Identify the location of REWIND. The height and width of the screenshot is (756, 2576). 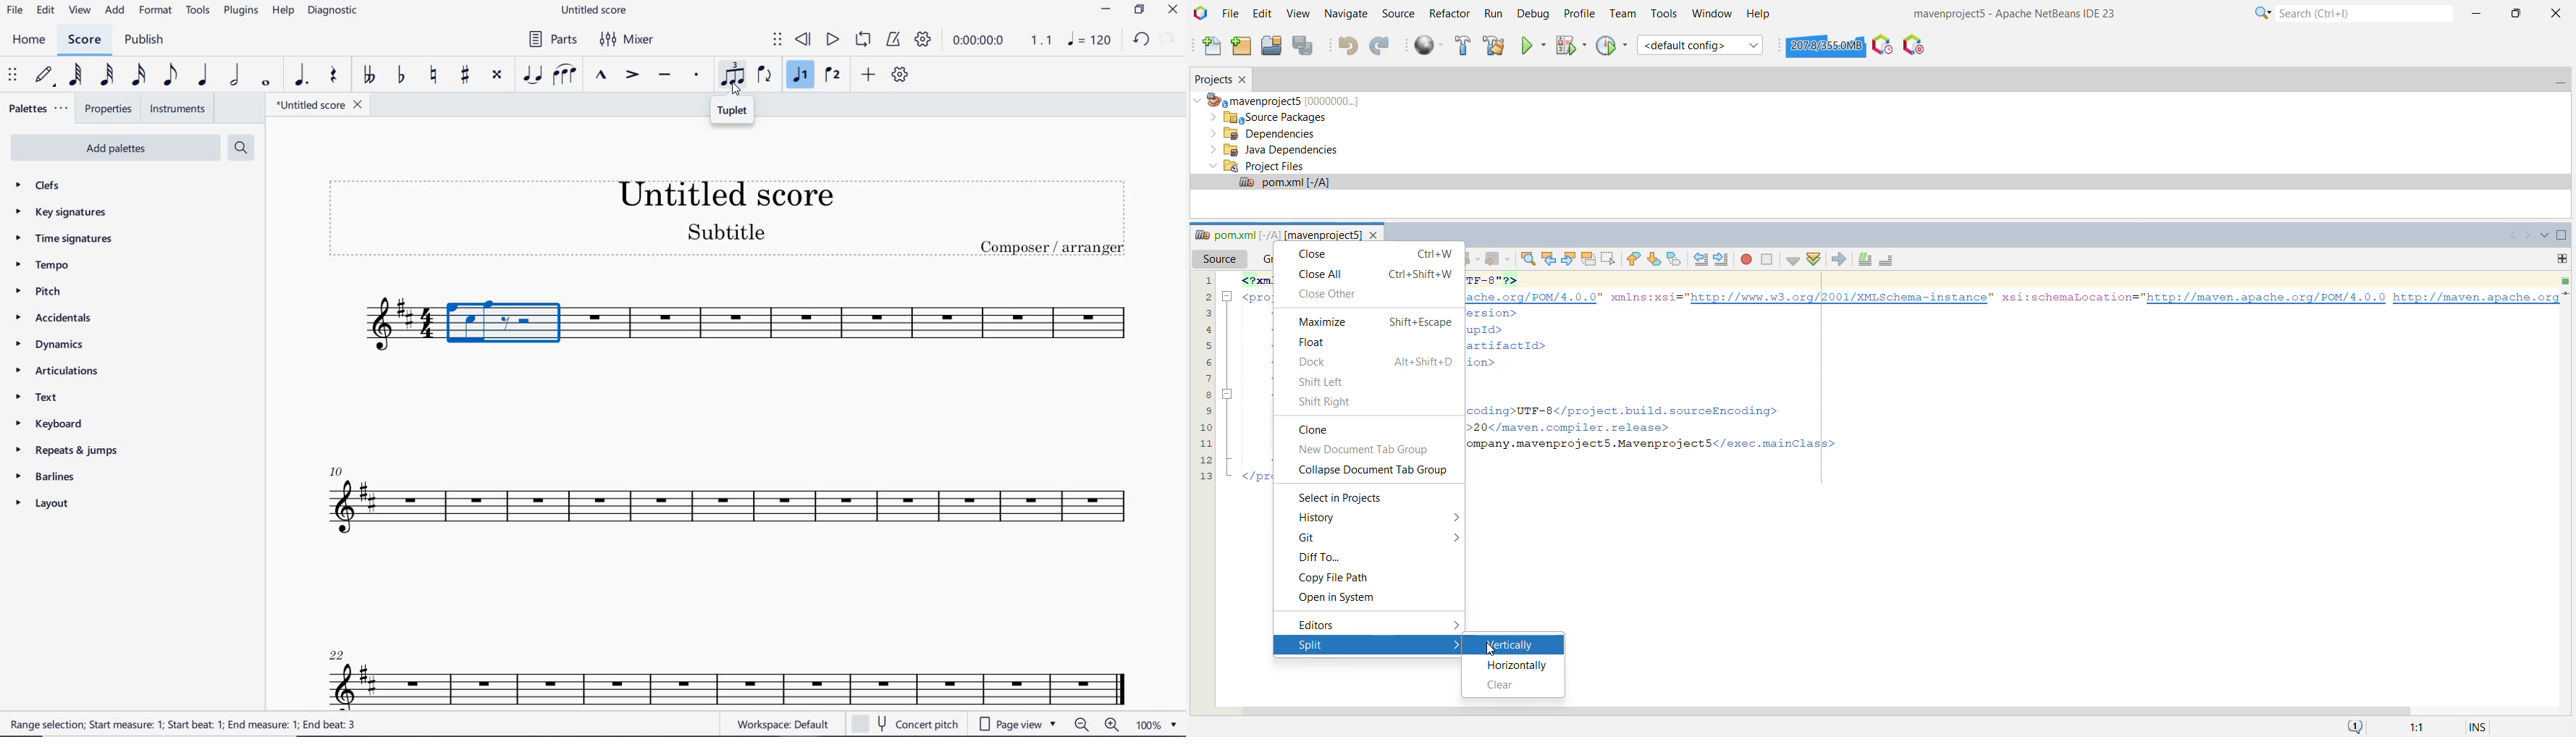
(806, 39).